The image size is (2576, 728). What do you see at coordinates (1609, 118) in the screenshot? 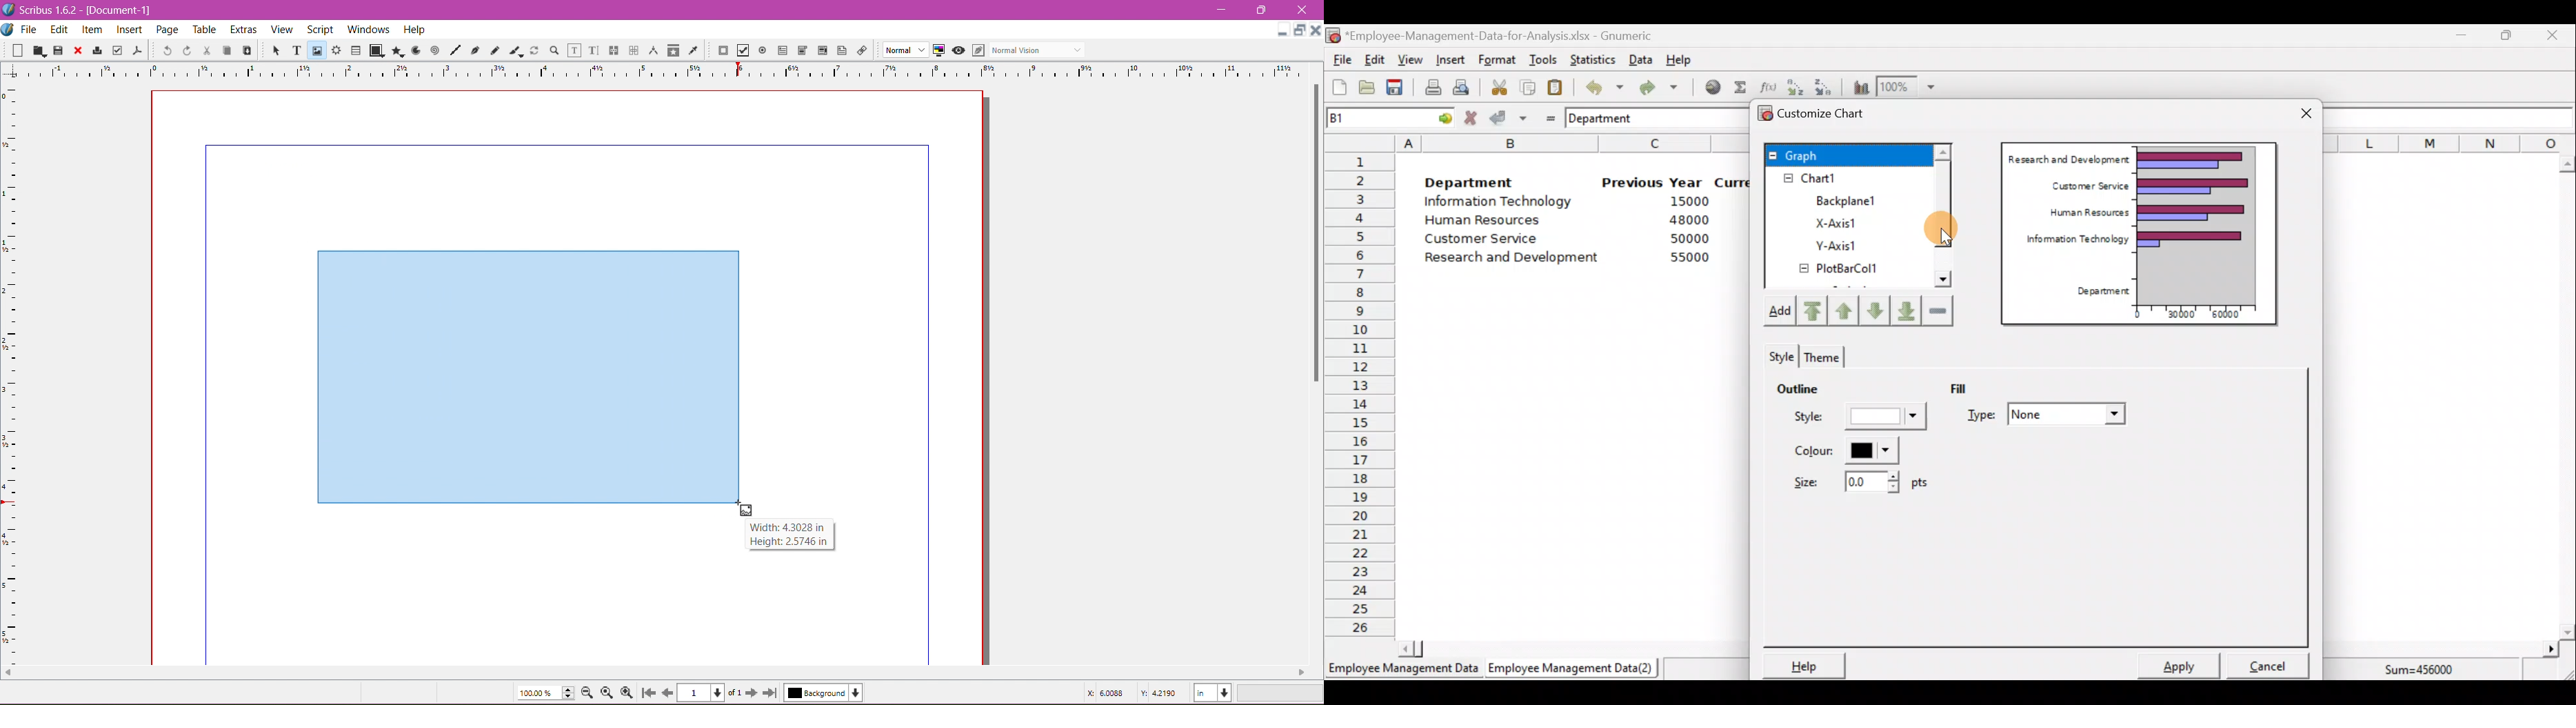
I see `Department` at bounding box center [1609, 118].